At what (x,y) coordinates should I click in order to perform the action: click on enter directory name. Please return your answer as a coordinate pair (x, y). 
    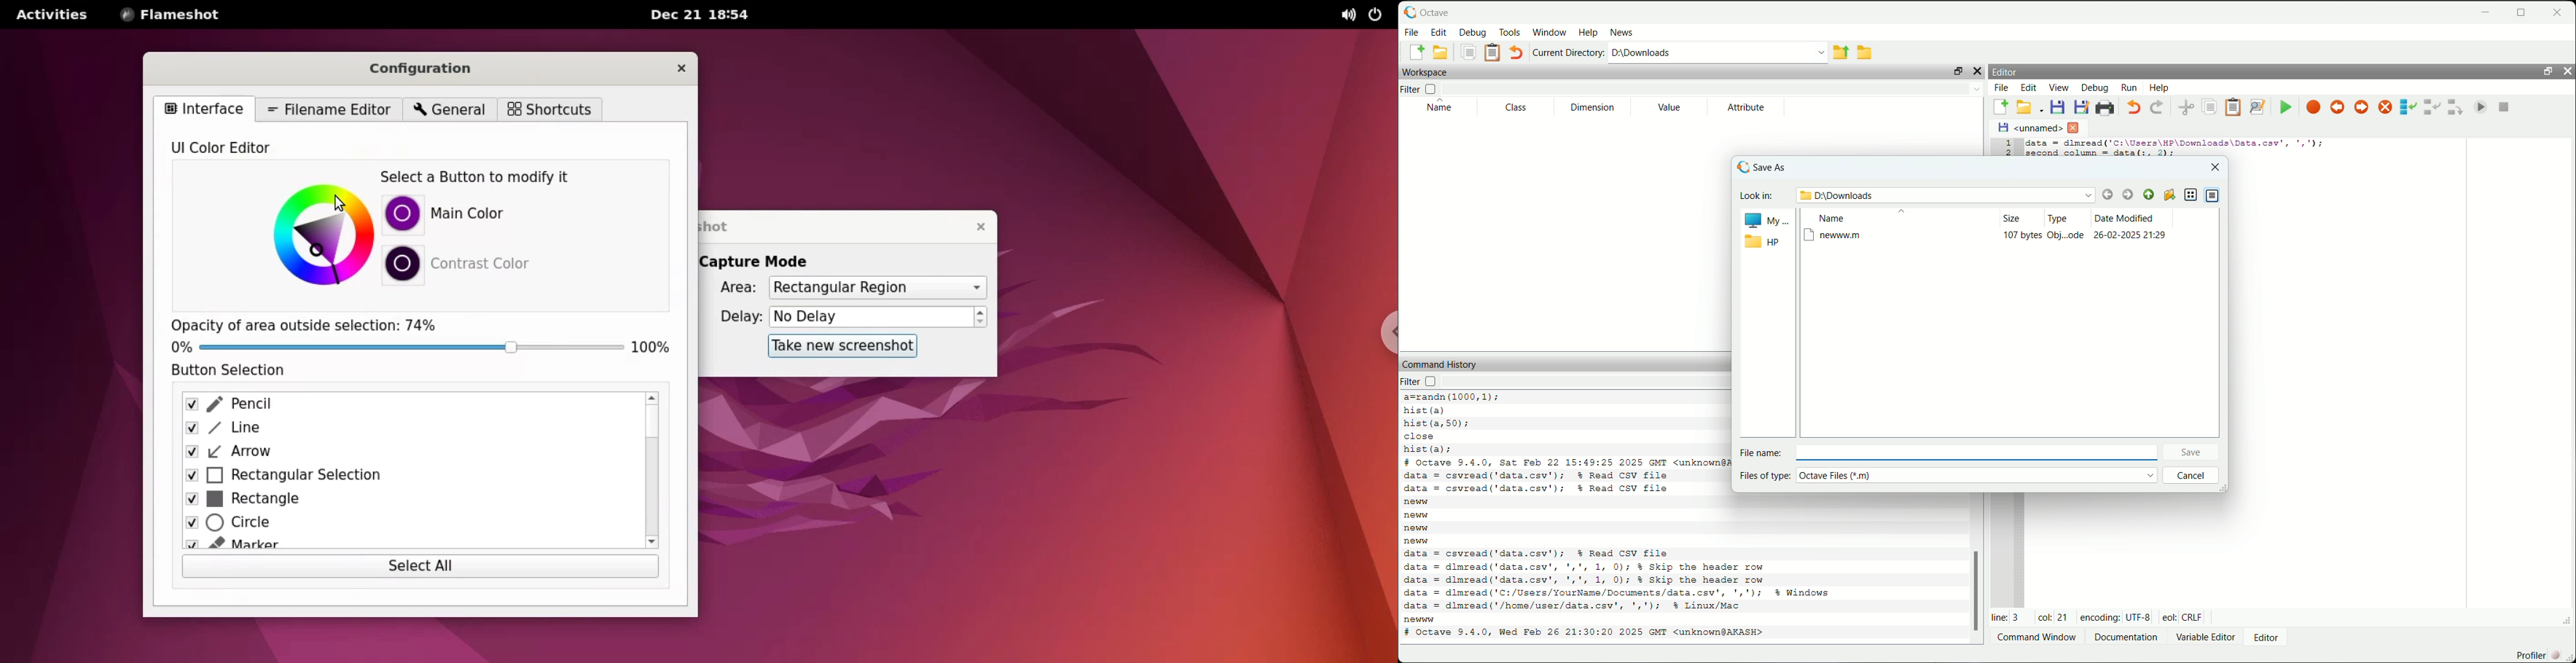
    Looking at the image, I should click on (1718, 53).